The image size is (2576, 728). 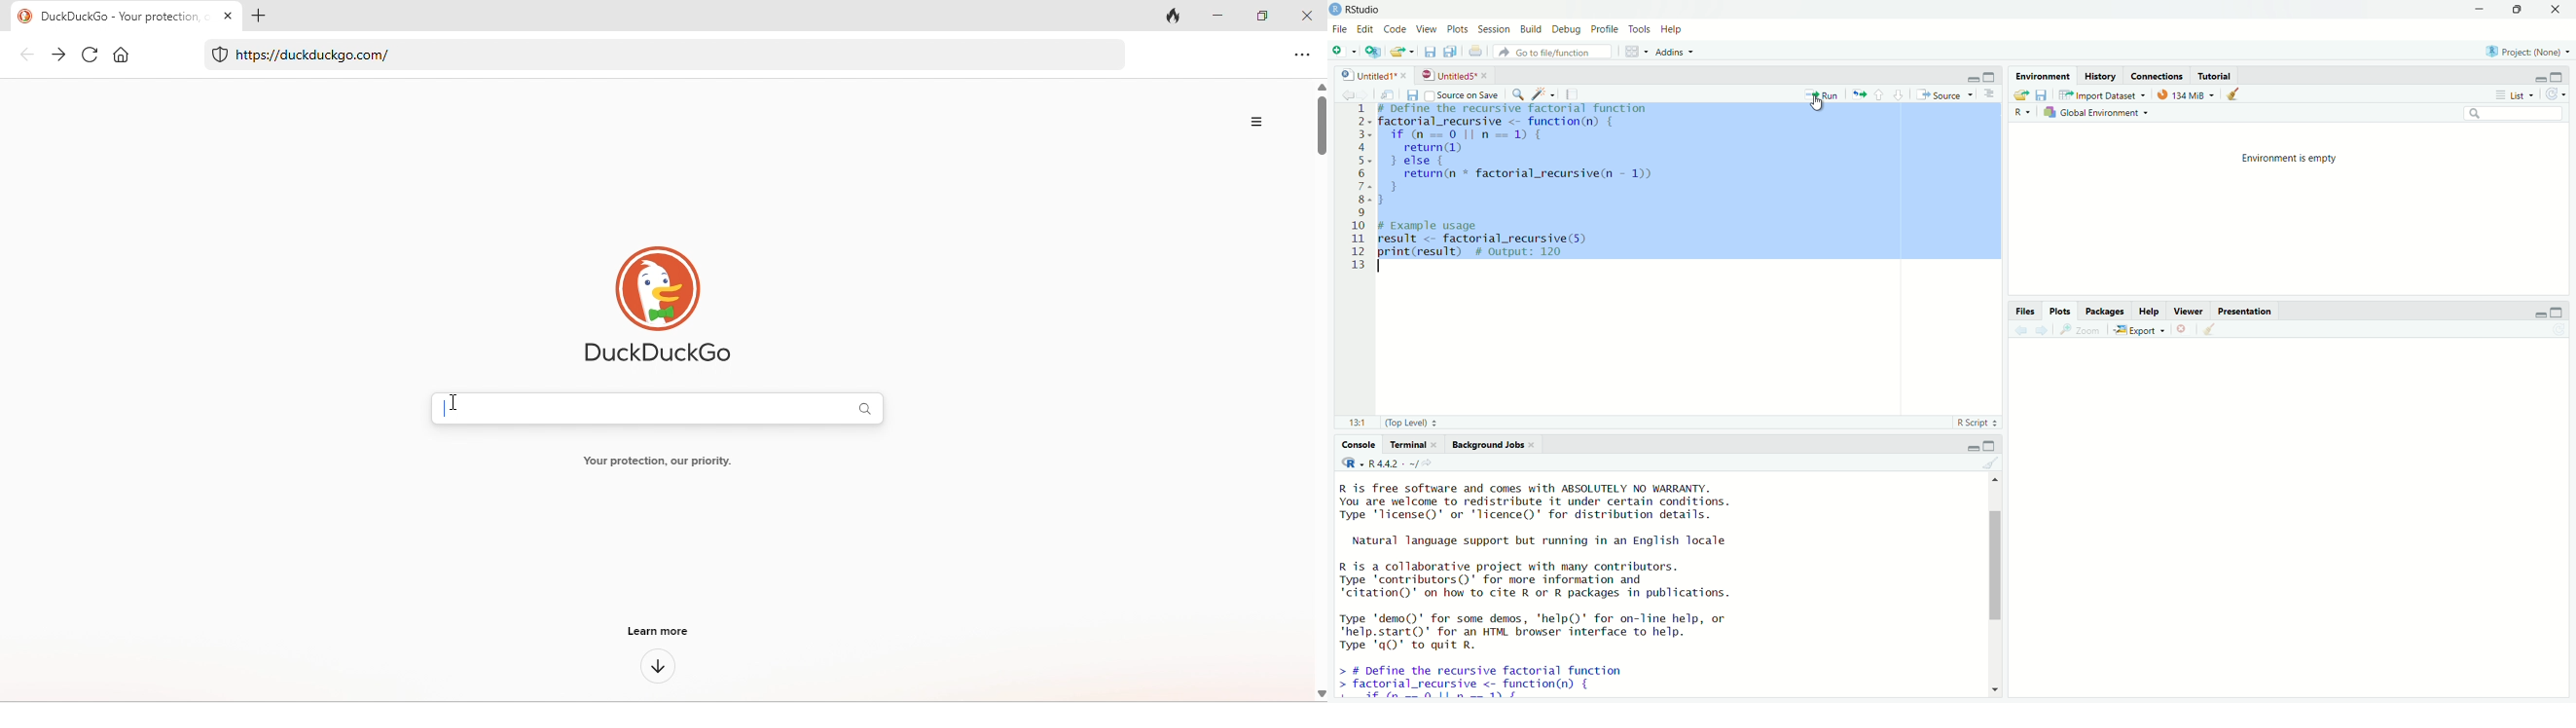 I want to click on Go to next section/chunk (Ctrl + pgDn), so click(x=1897, y=94).